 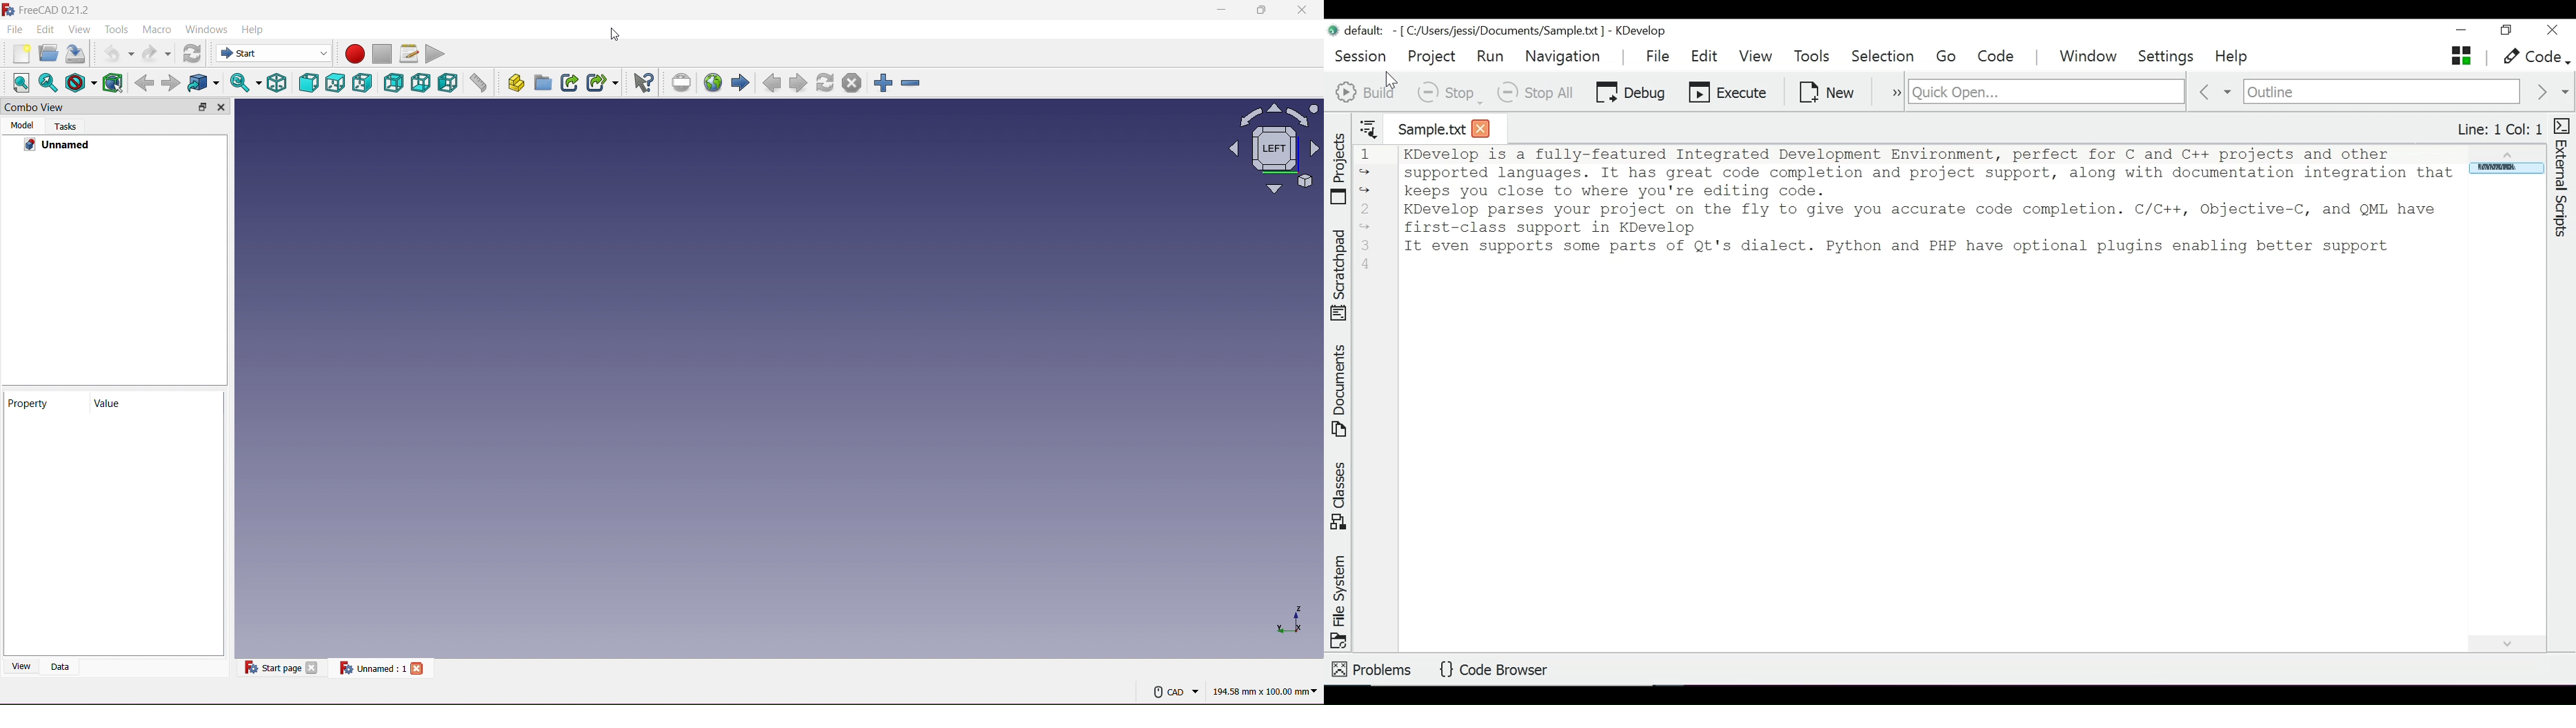 I want to click on Save Document, so click(x=76, y=54).